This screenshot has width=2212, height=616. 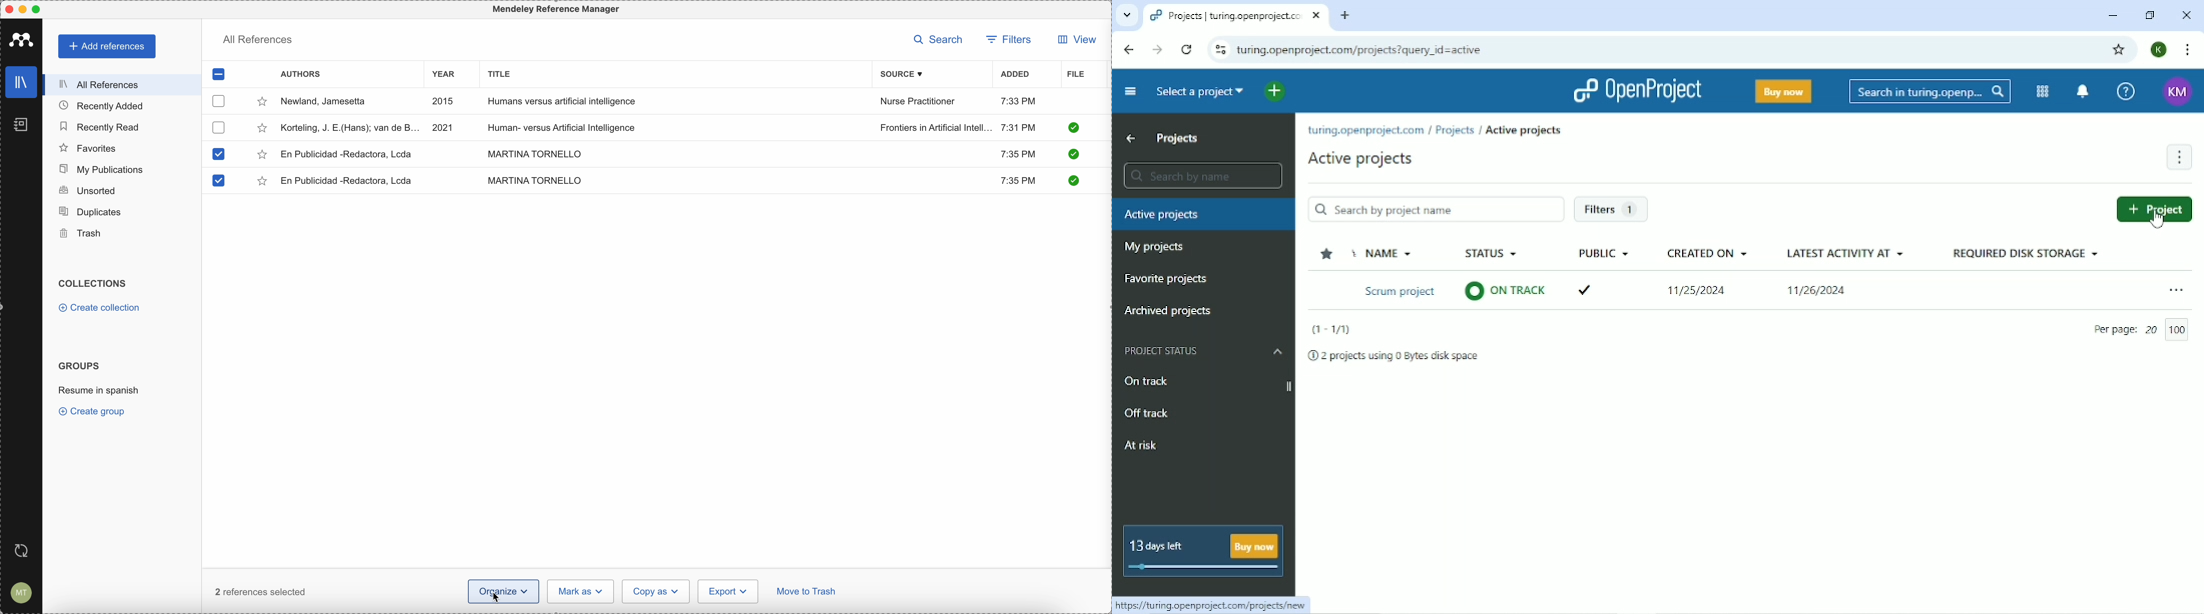 I want to click on title, so click(x=497, y=73).